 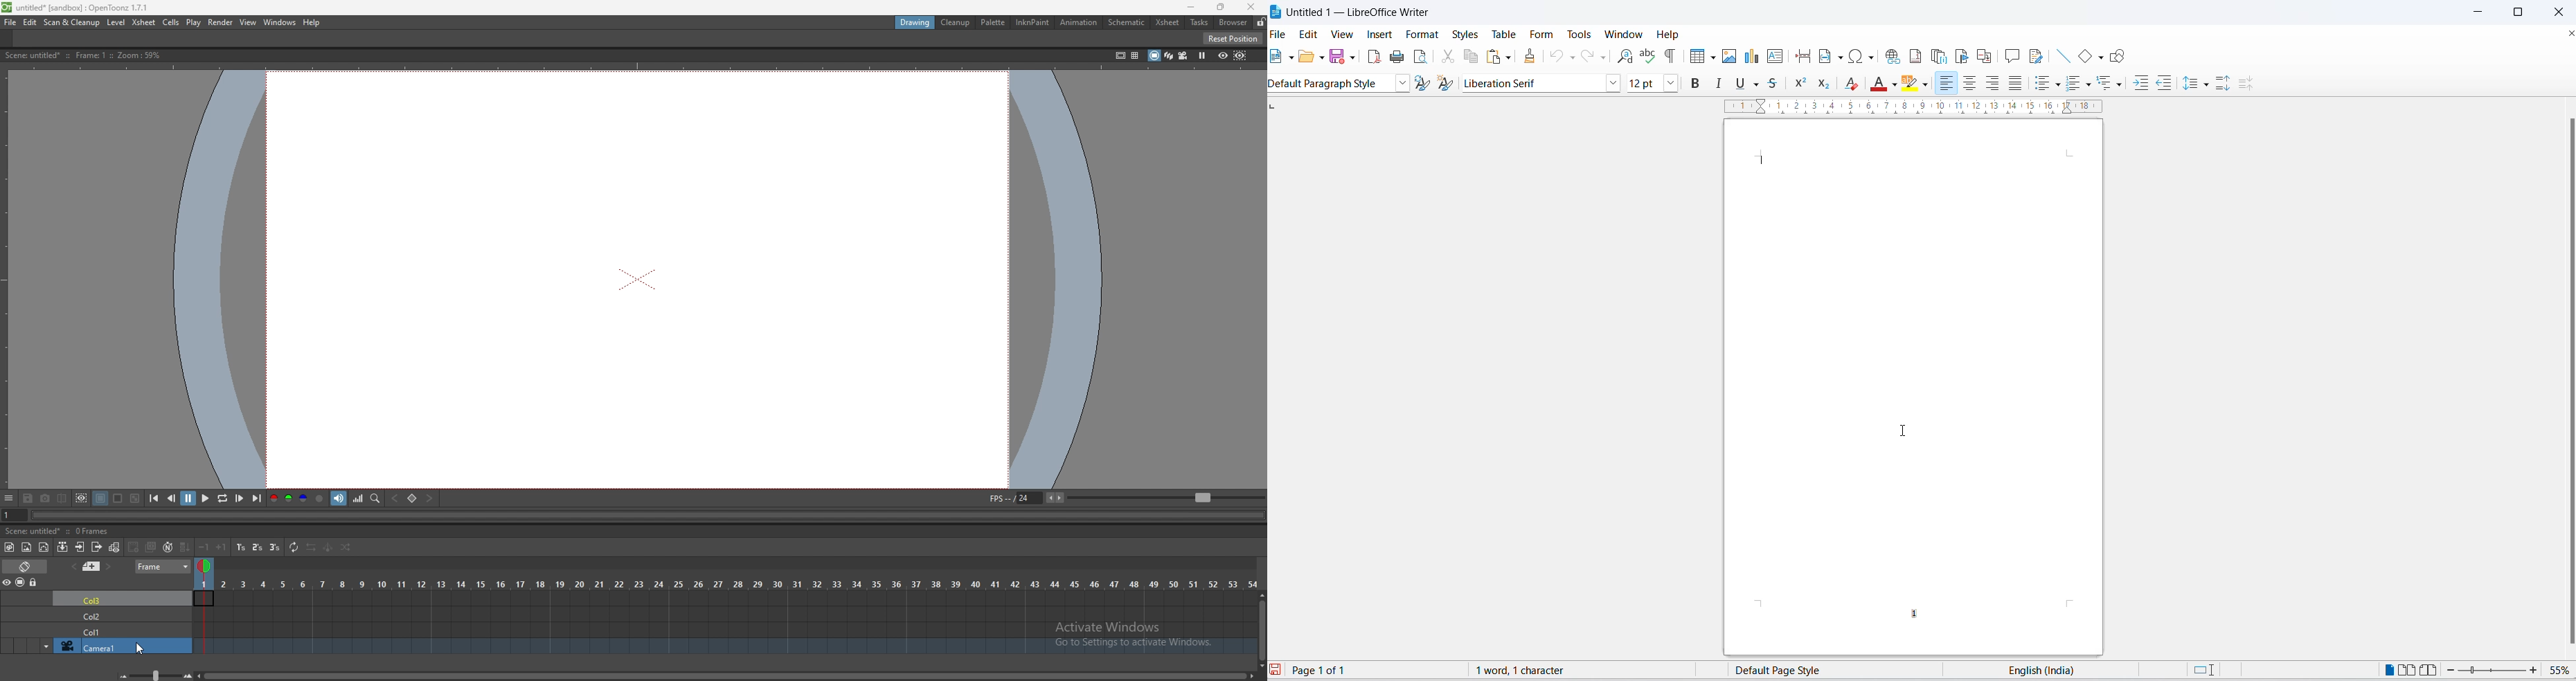 I want to click on save options, so click(x=1354, y=58).